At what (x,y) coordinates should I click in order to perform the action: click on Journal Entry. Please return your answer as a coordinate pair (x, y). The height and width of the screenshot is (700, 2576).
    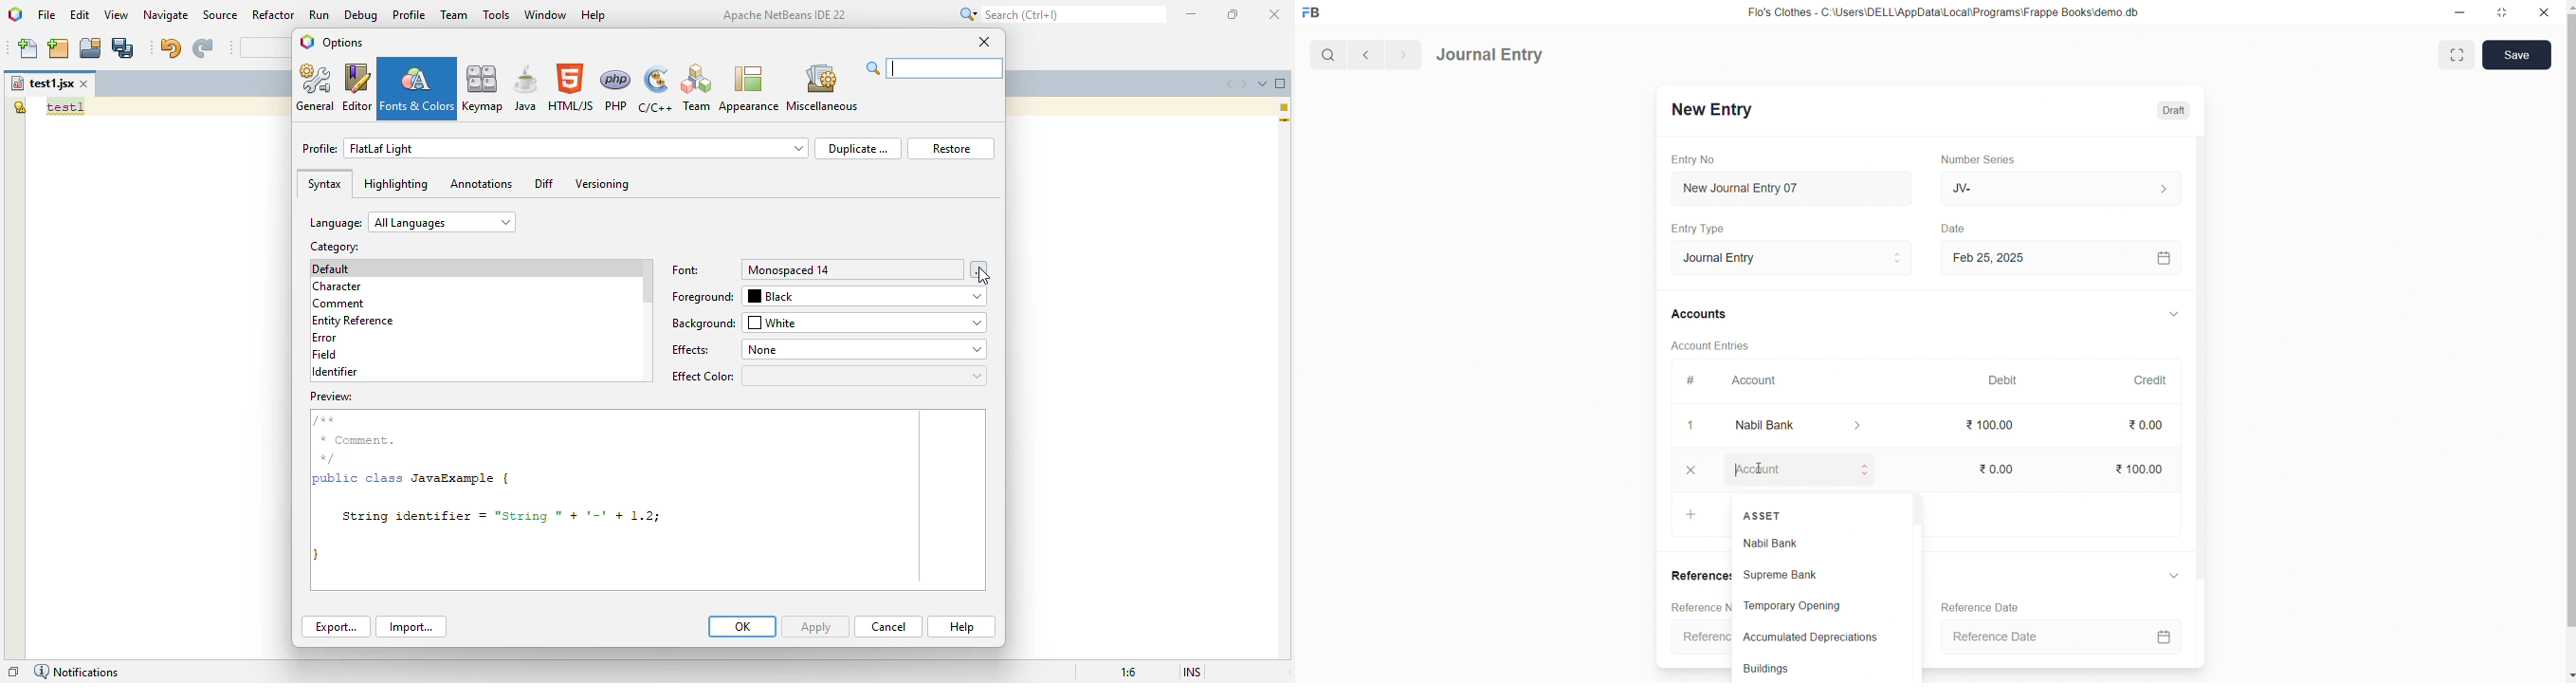
    Looking at the image, I should click on (1788, 256).